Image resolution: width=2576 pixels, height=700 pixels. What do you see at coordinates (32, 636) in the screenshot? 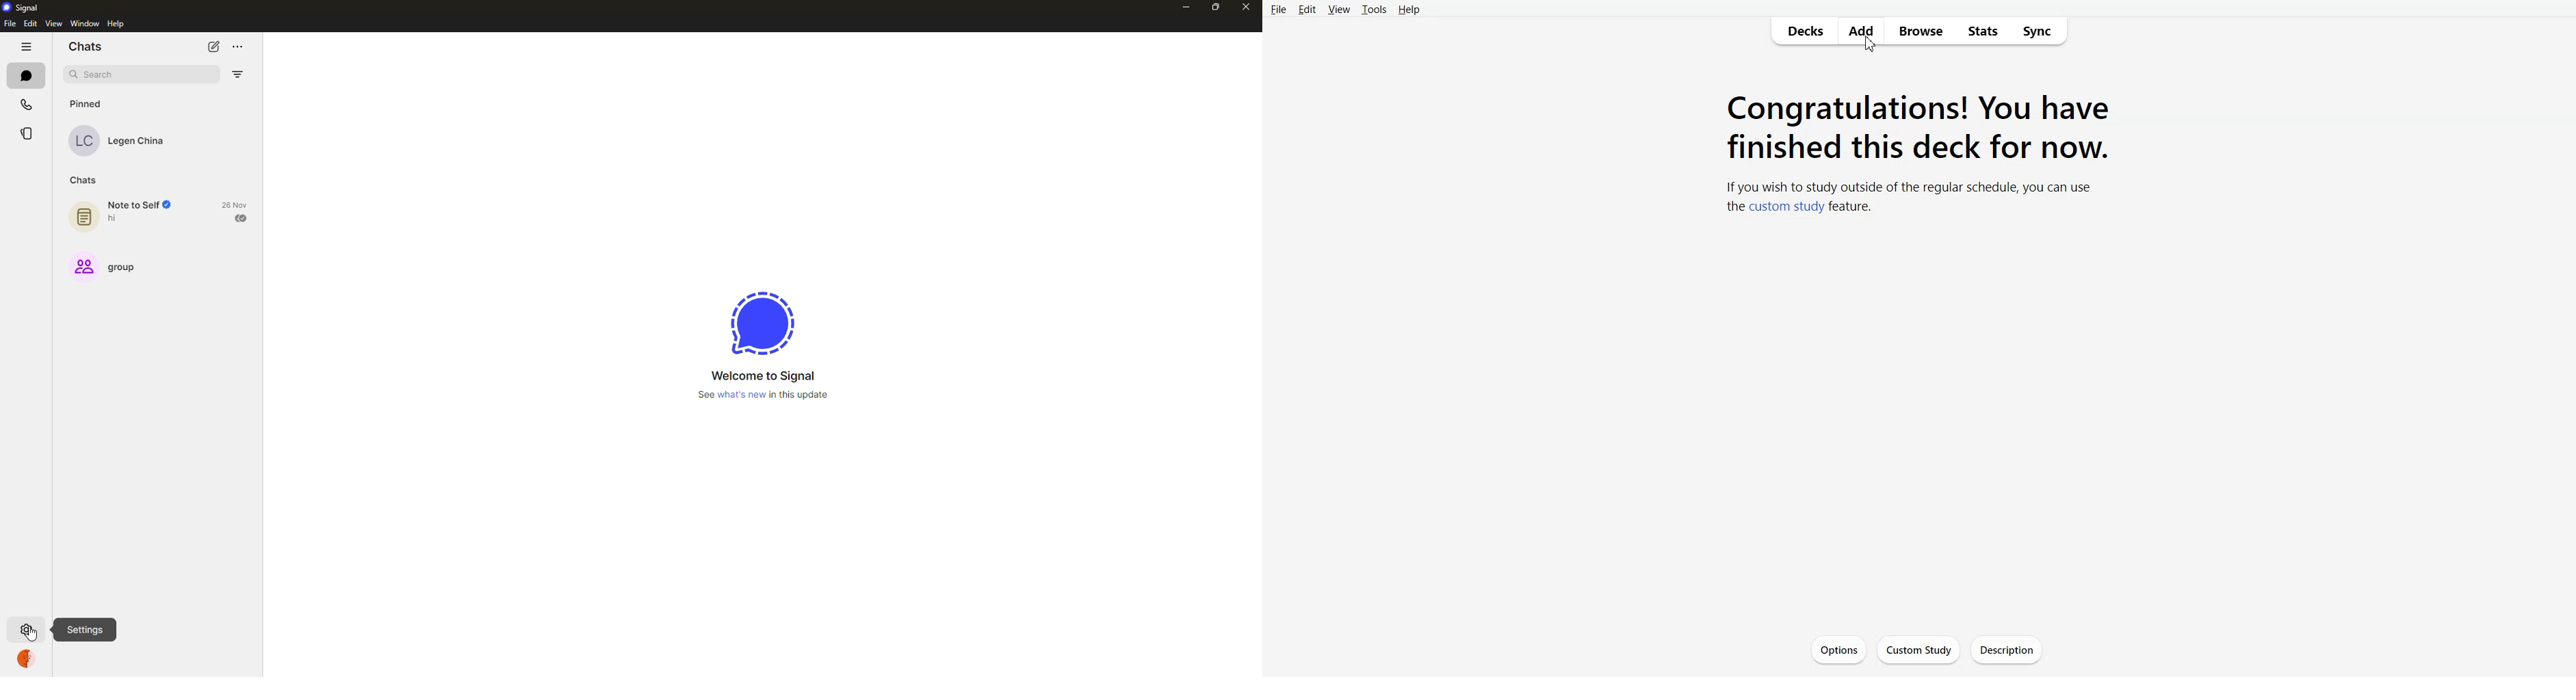
I see `cursor` at bounding box center [32, 636].